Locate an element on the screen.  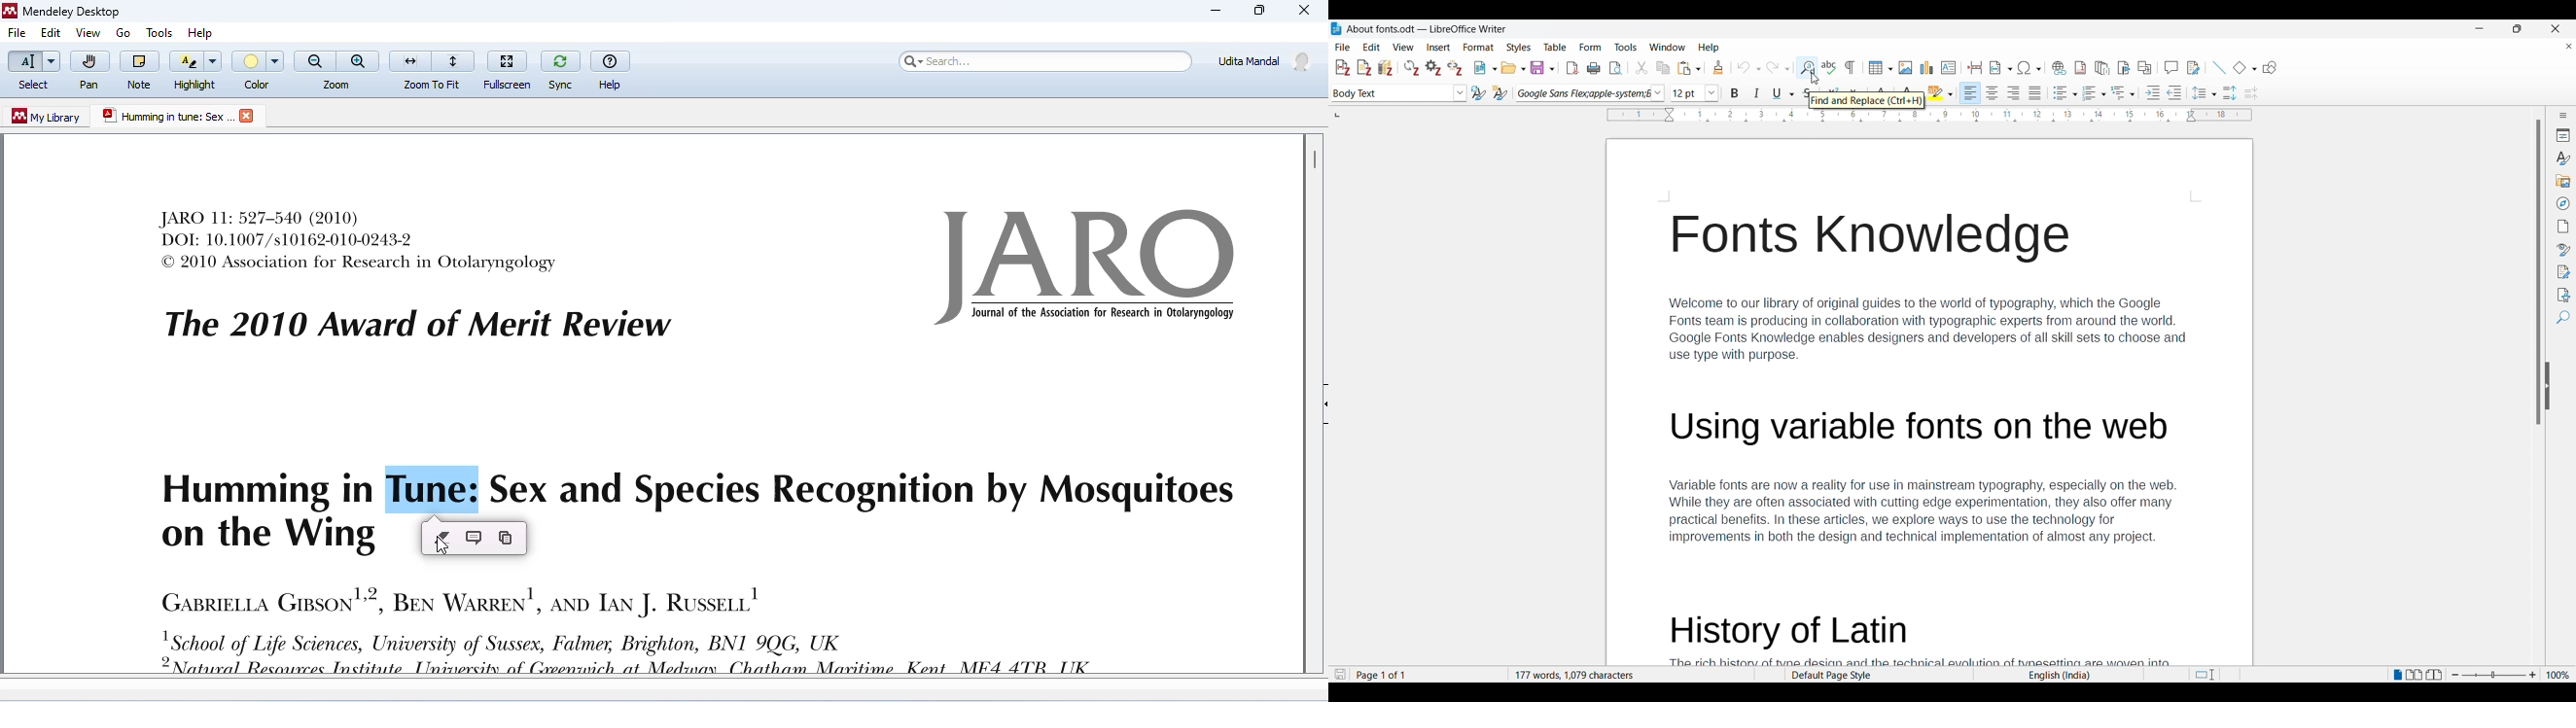
Form menu is located at coordinates (1591, 47).